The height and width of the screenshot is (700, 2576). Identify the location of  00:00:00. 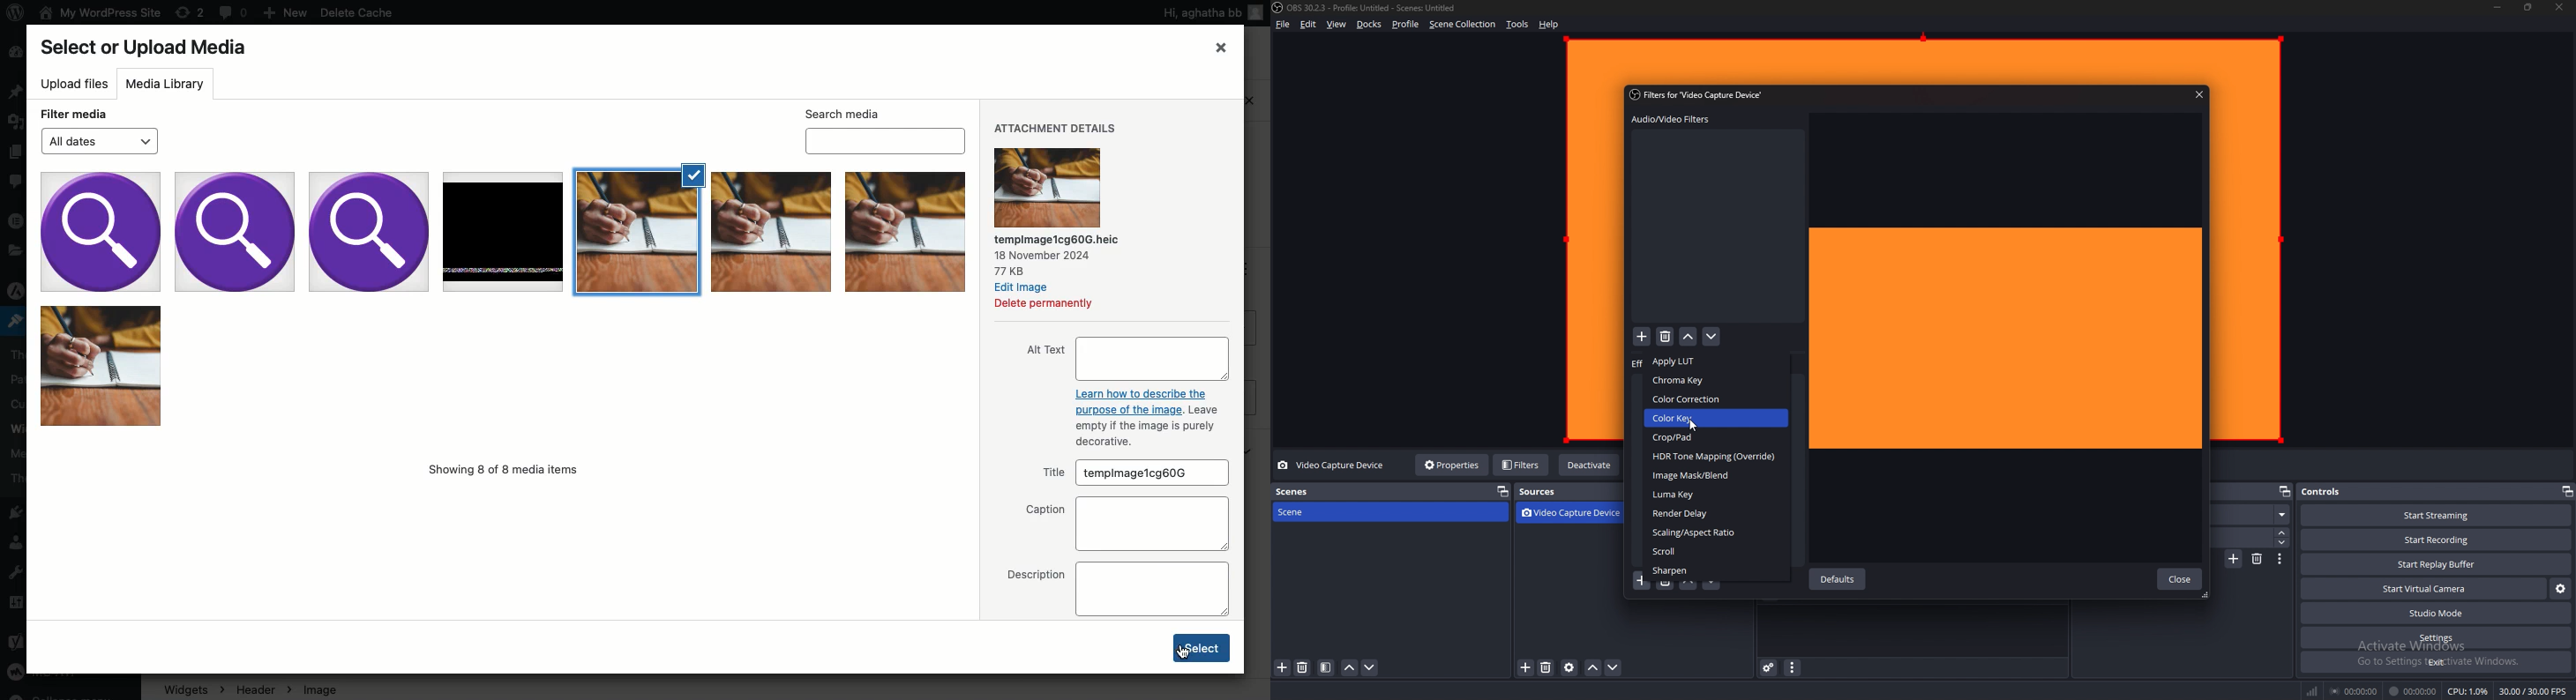
(2412, 691).